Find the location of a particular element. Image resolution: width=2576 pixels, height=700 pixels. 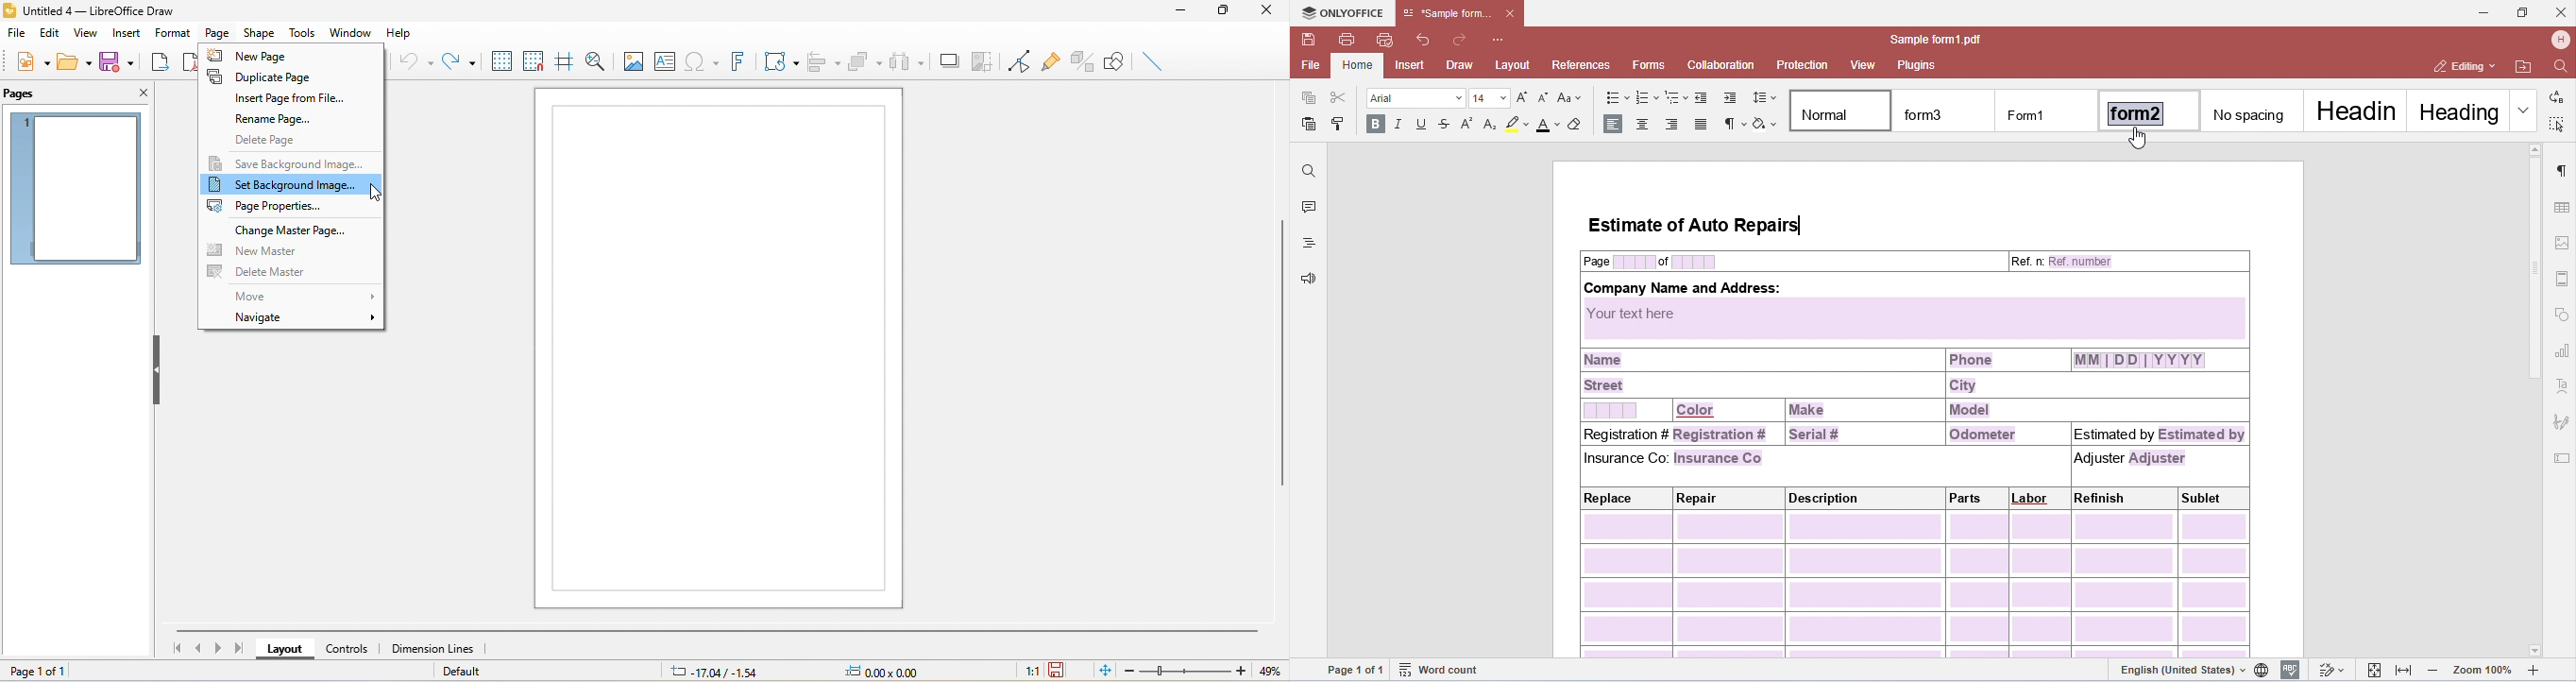

change master page is located at coordinates (293, 230).